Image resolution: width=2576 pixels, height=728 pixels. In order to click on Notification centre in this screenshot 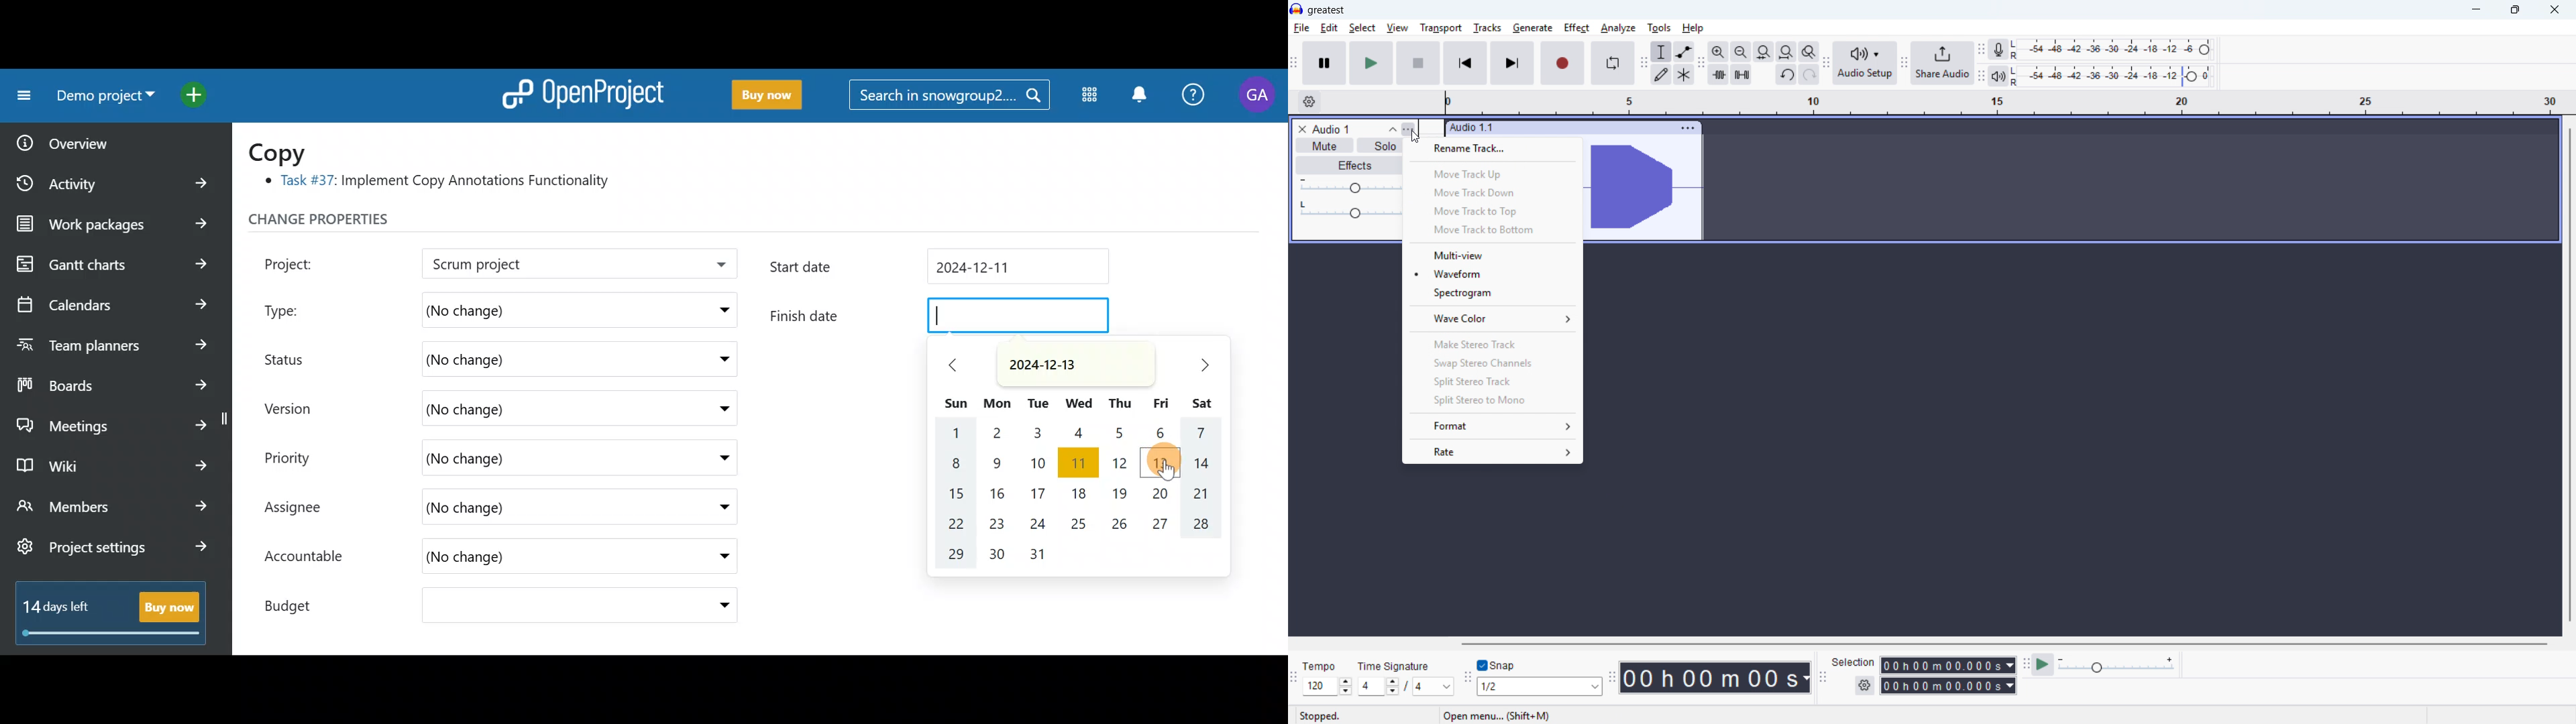, I will do `click(1138, 96)`.